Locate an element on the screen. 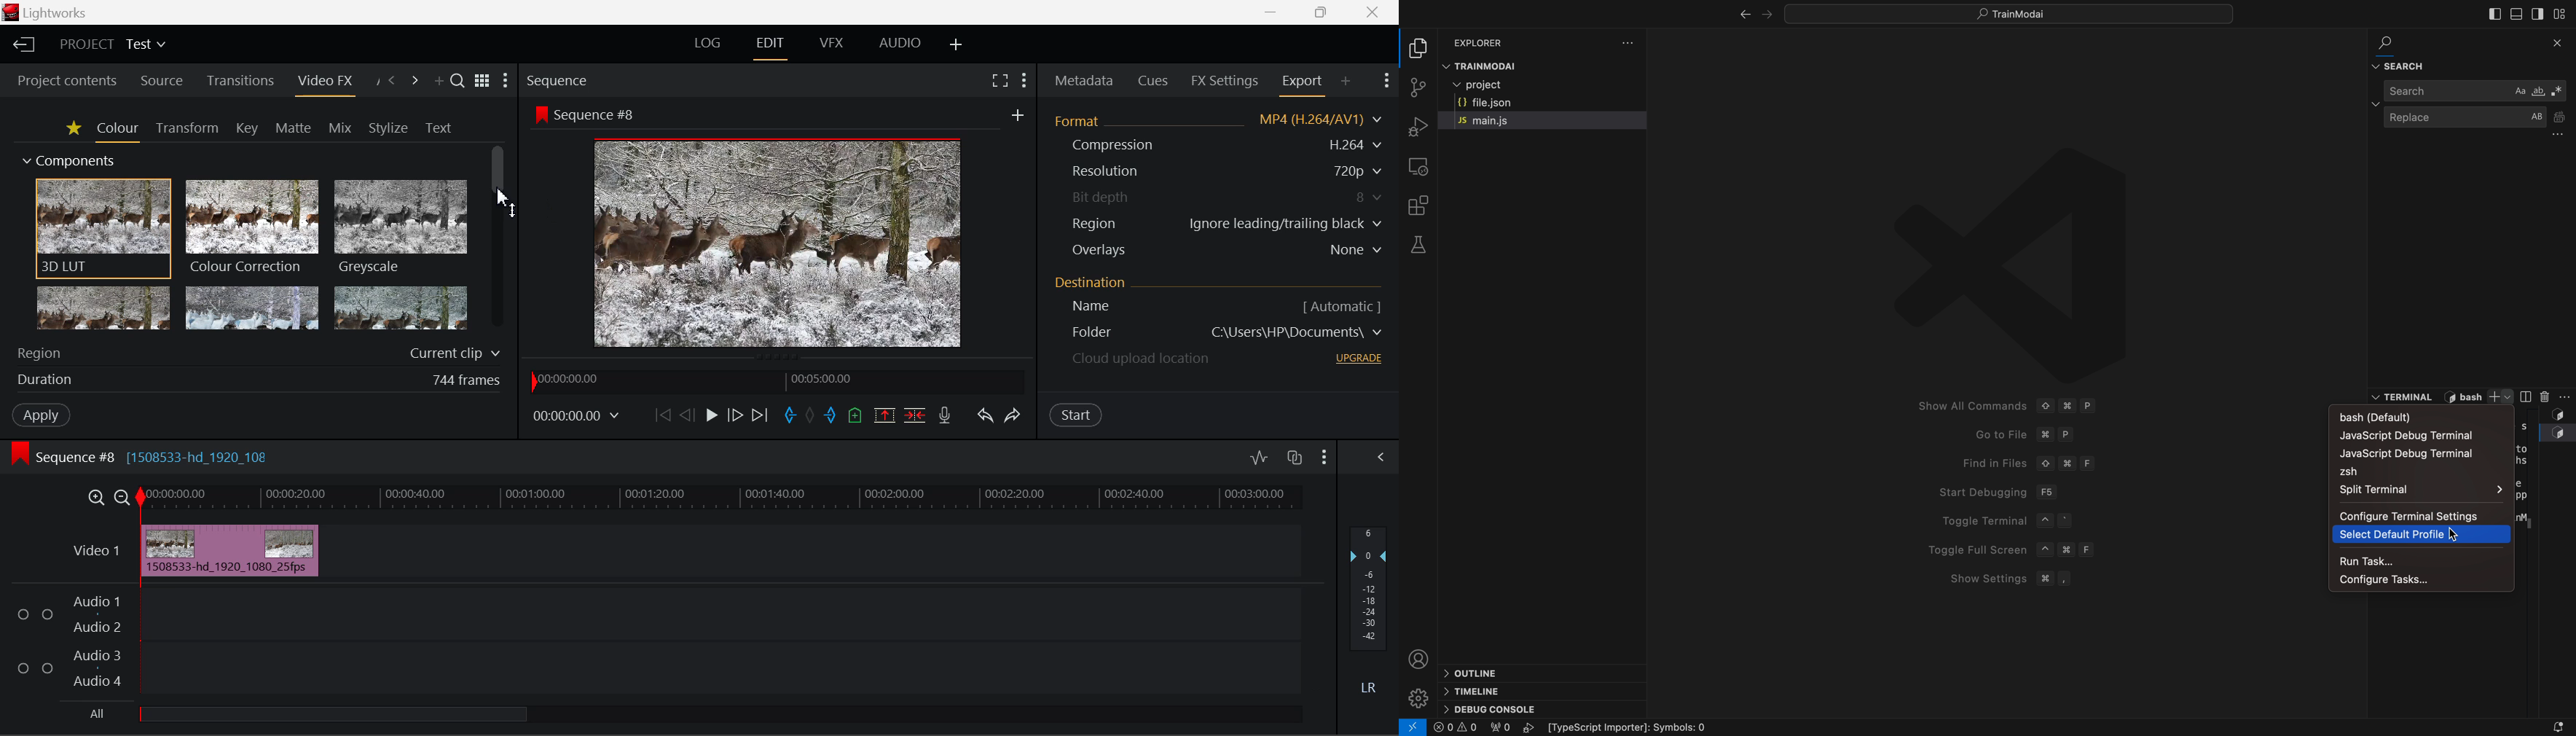  744 frames is located at coordinates (466, 380).